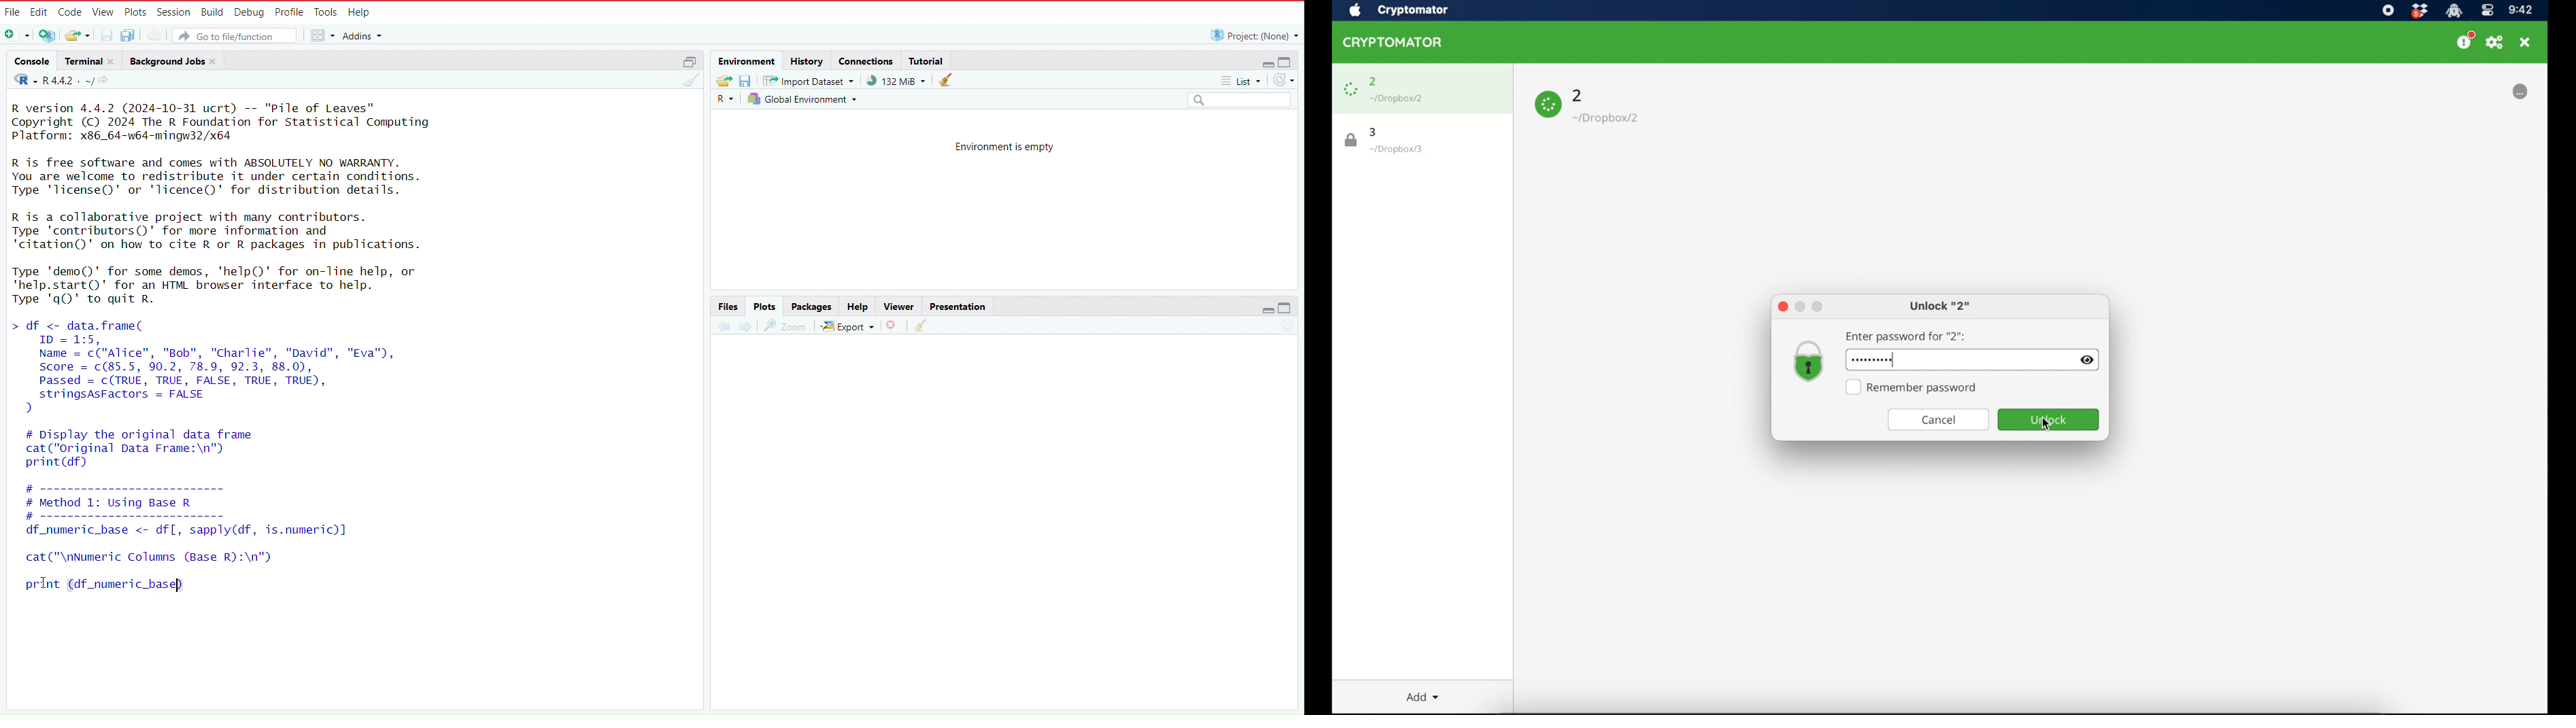 This screenshot has height=728, width=2576. Describe the element at coordinates (67, 80) in the screenshot. I see `R 4.4.2 . ~/` at that location.